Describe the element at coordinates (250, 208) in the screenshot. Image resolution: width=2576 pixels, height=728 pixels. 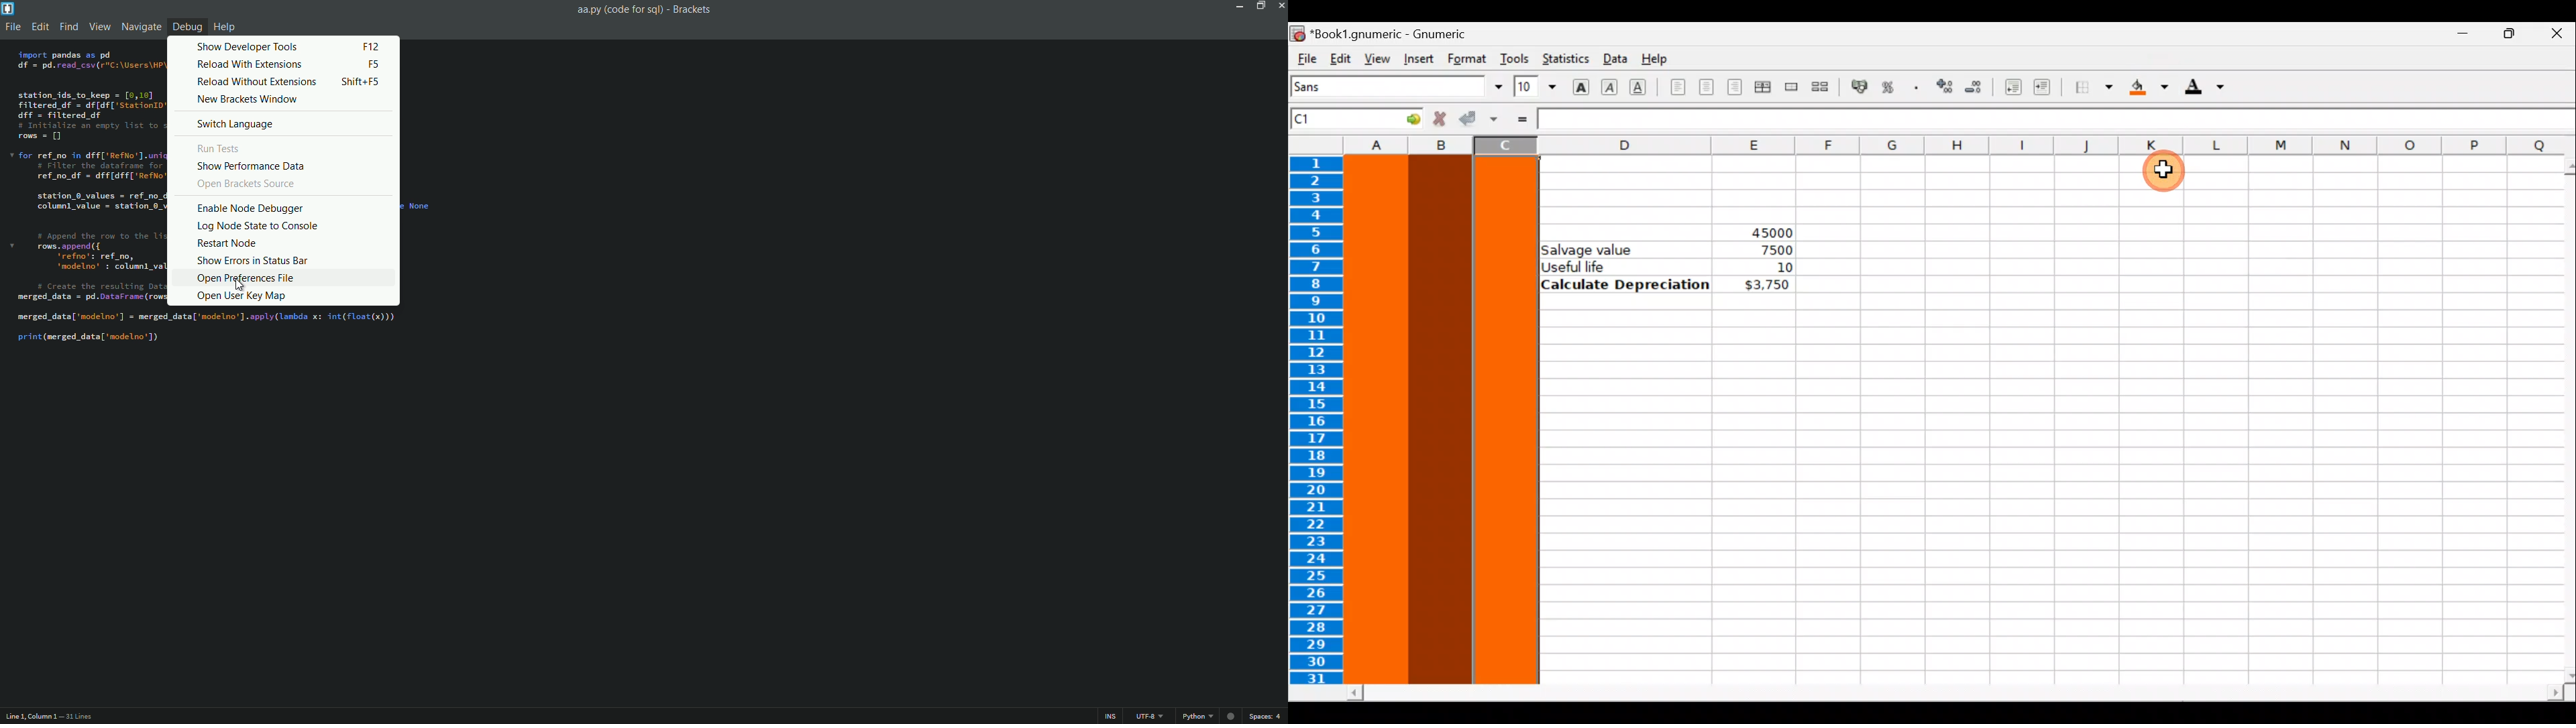
I see `enable node debugger` at that location.